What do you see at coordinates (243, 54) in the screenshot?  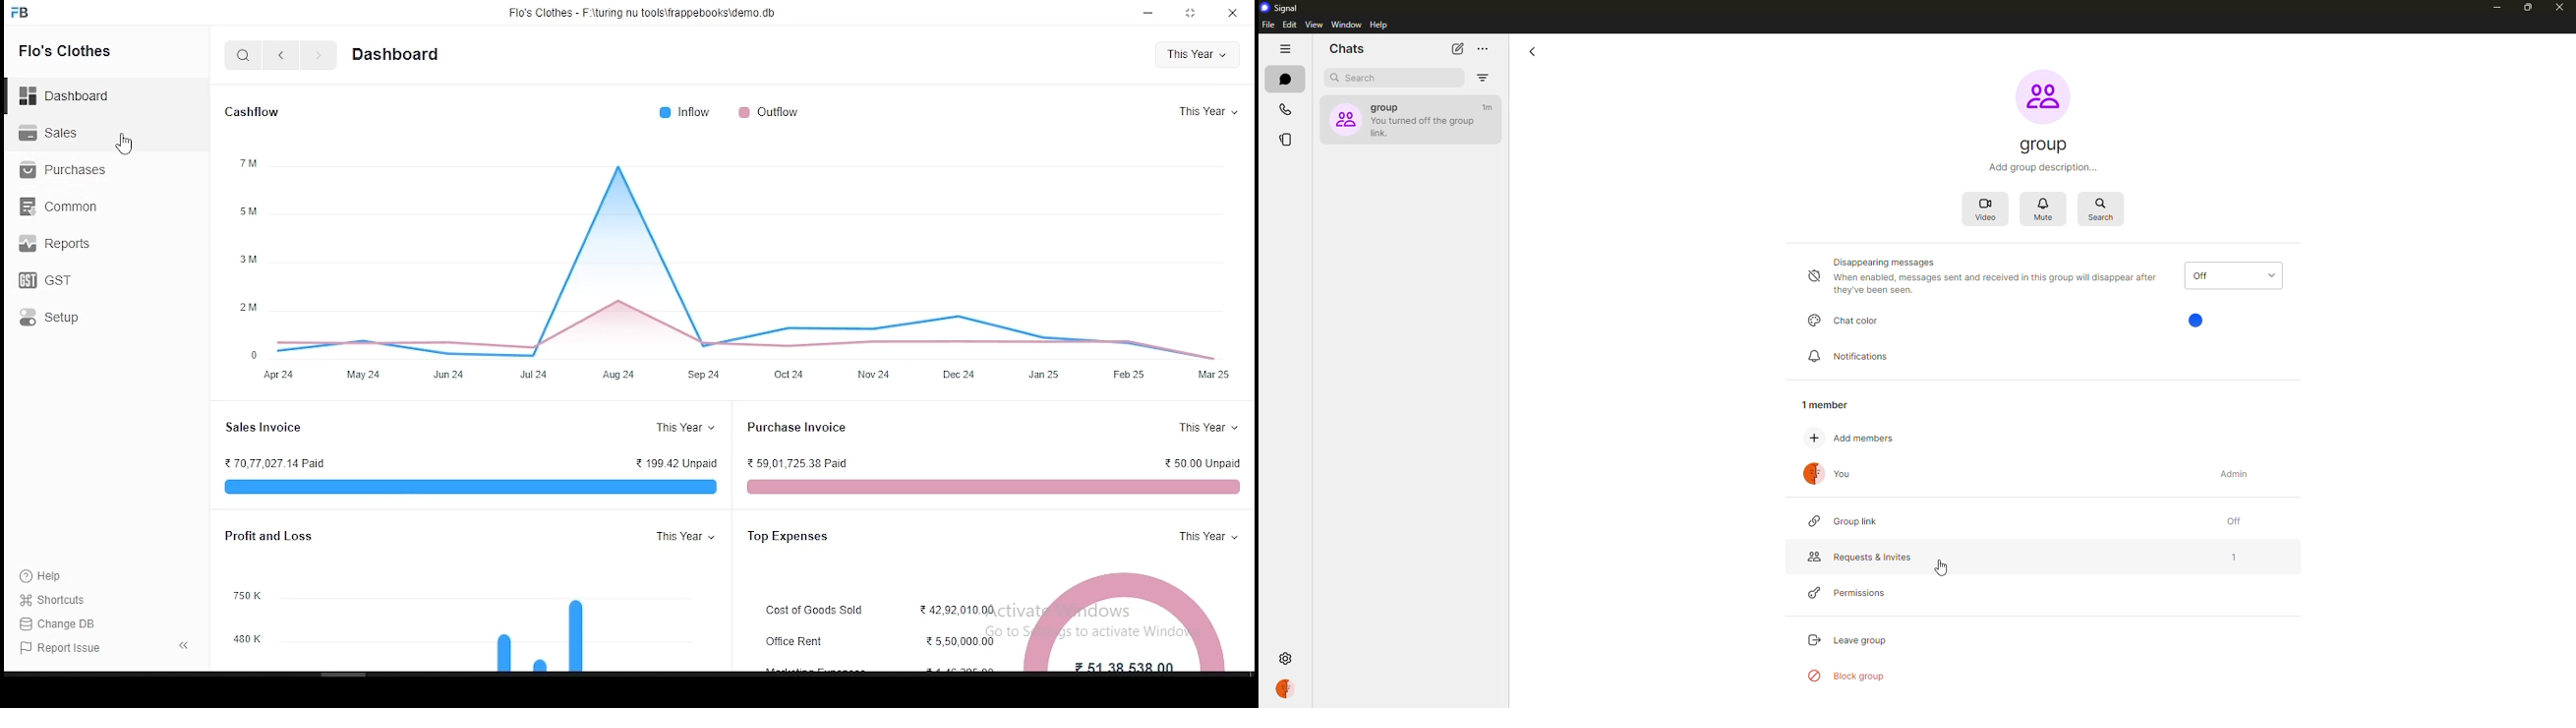 I see `search` at bounding box center [243, 54].